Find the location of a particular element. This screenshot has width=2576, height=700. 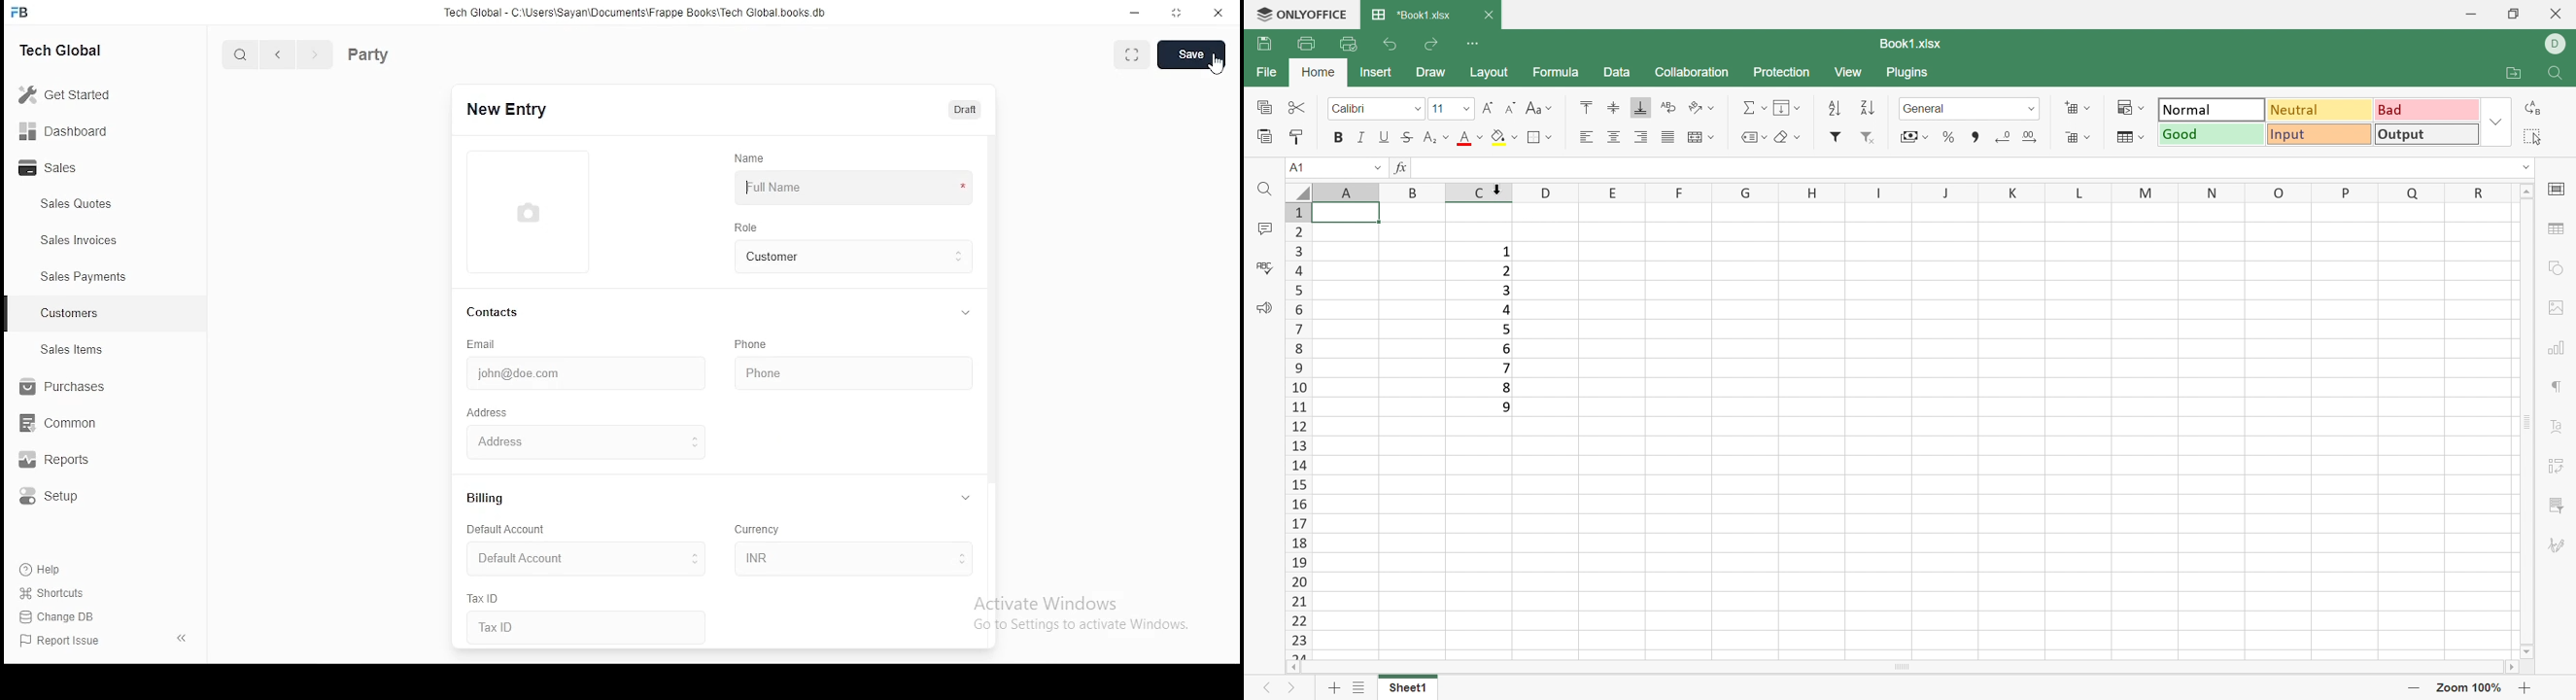

search is located at coordinates (241, 53).